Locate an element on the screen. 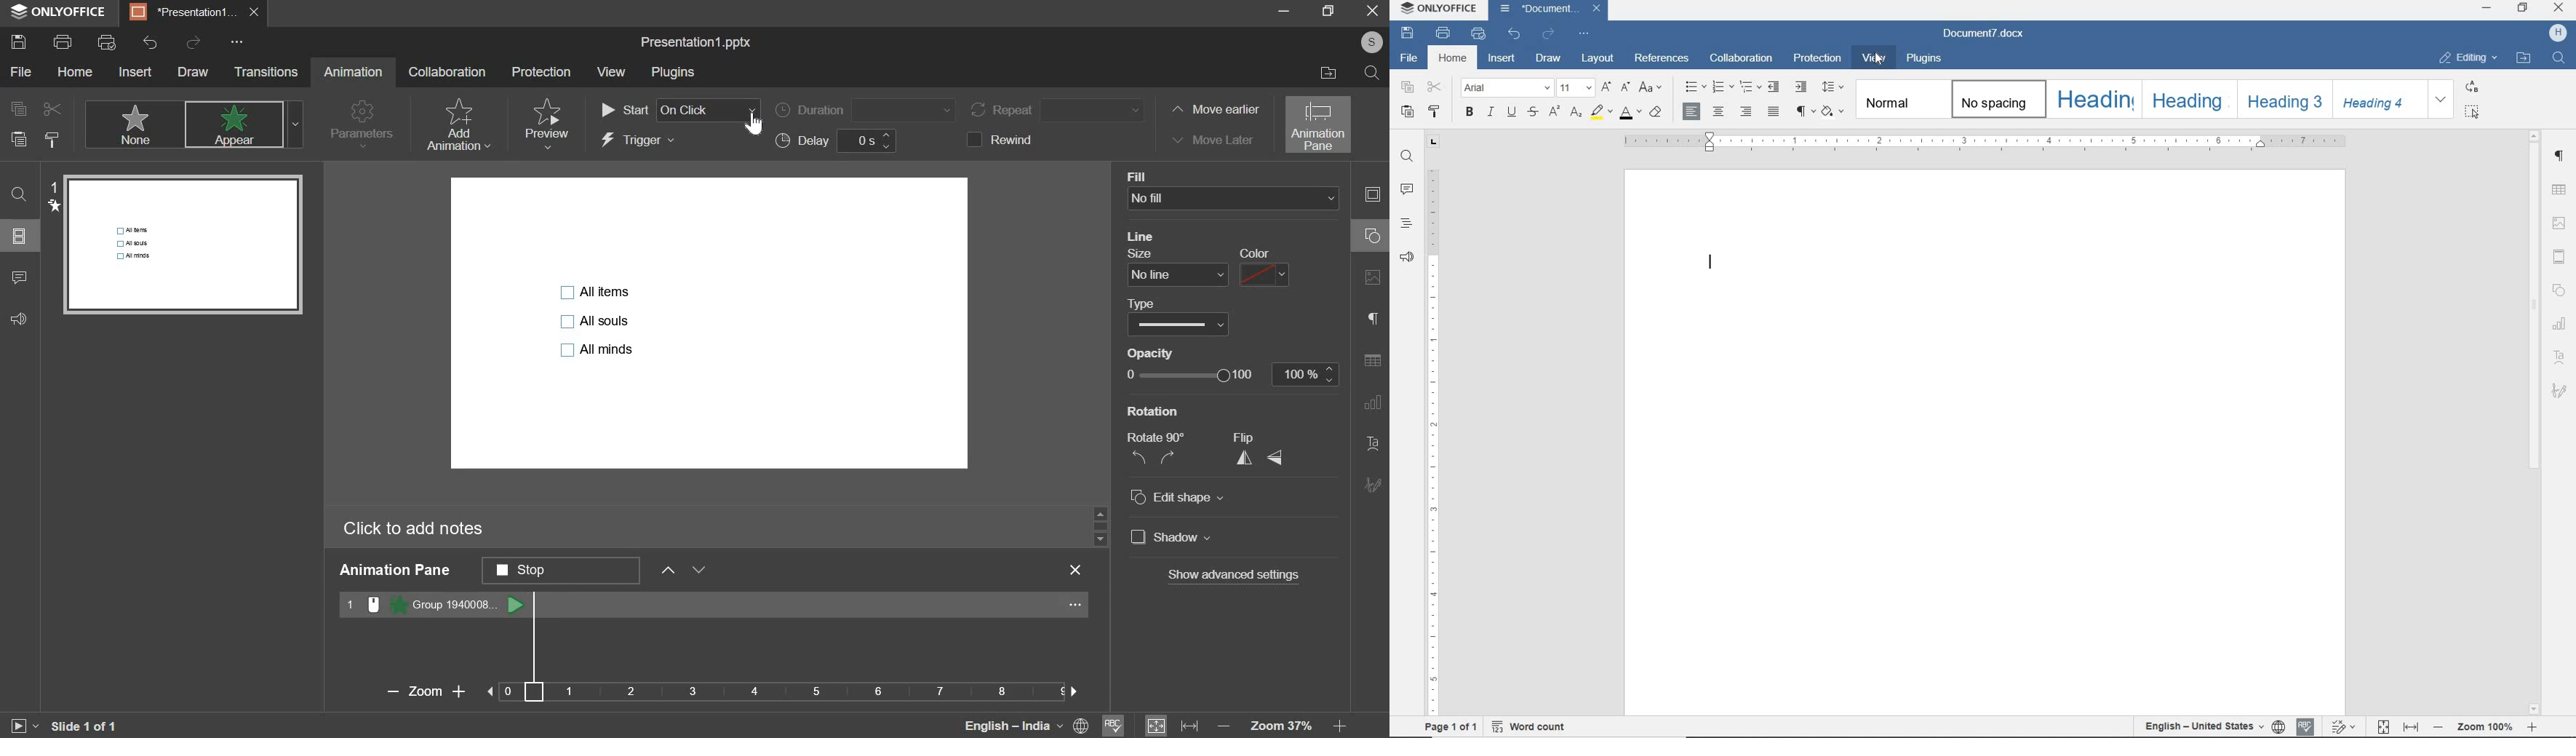  WORD COUNT is located at coordinates (1531, 725).